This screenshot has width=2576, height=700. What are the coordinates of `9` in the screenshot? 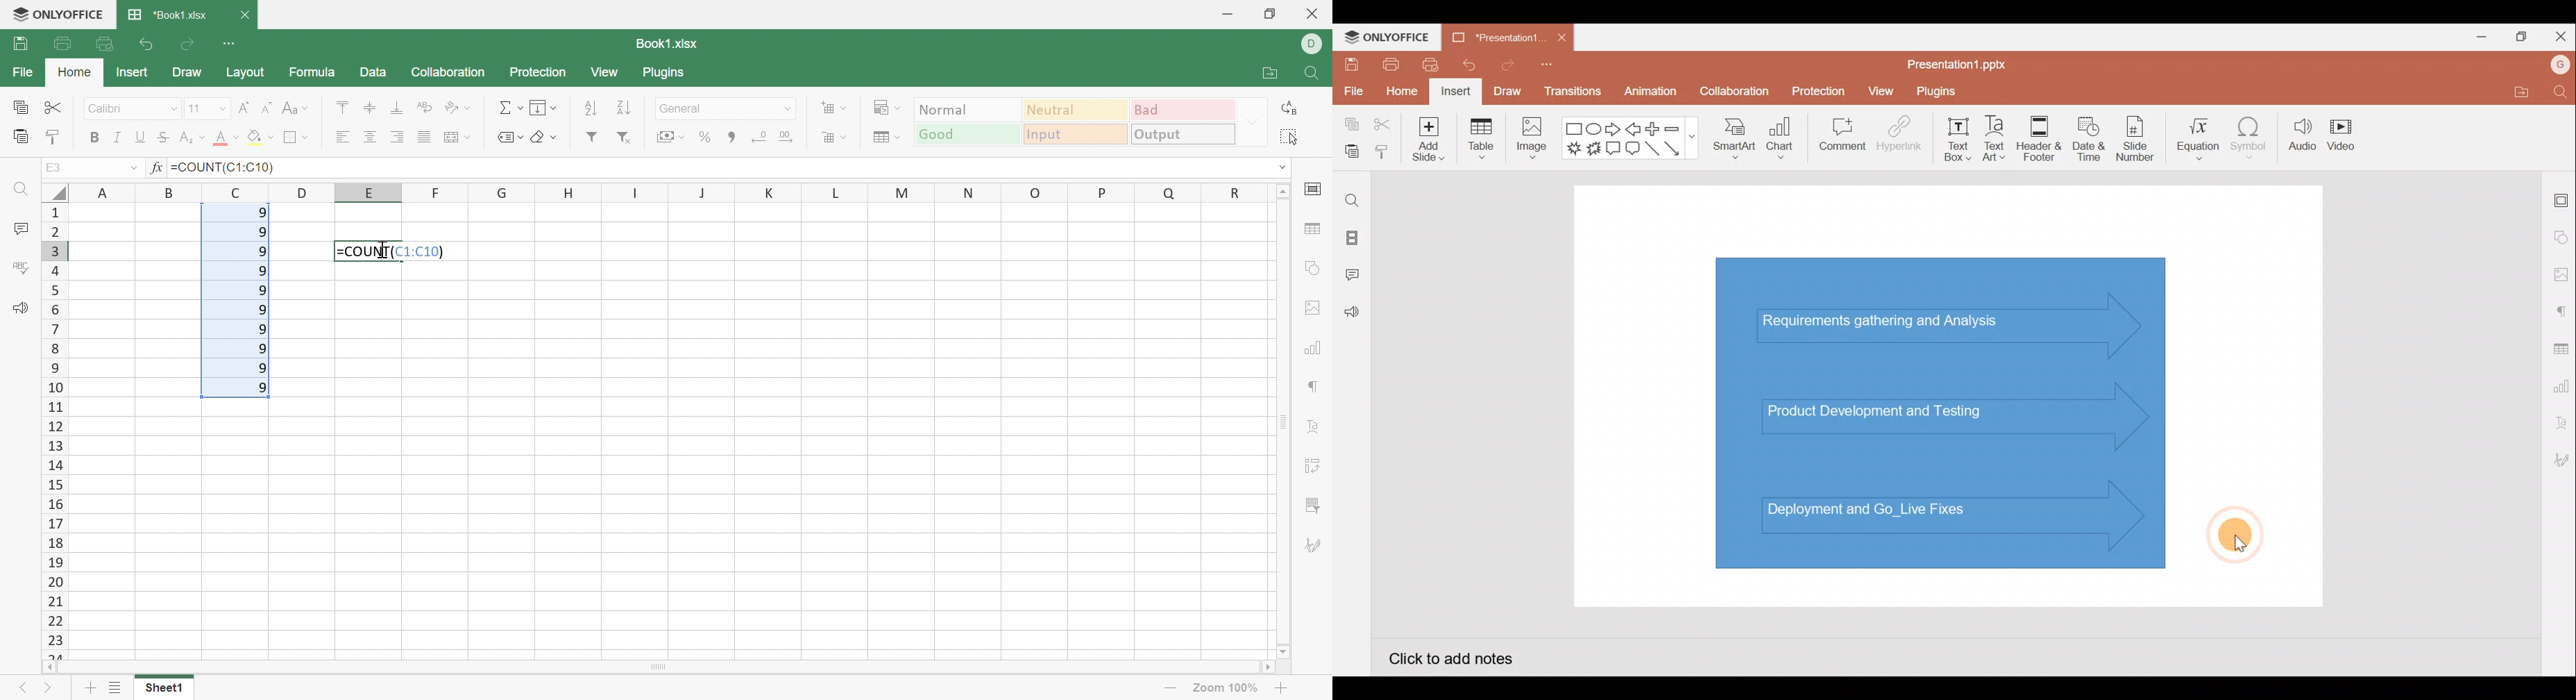 It's located at (262, 231).